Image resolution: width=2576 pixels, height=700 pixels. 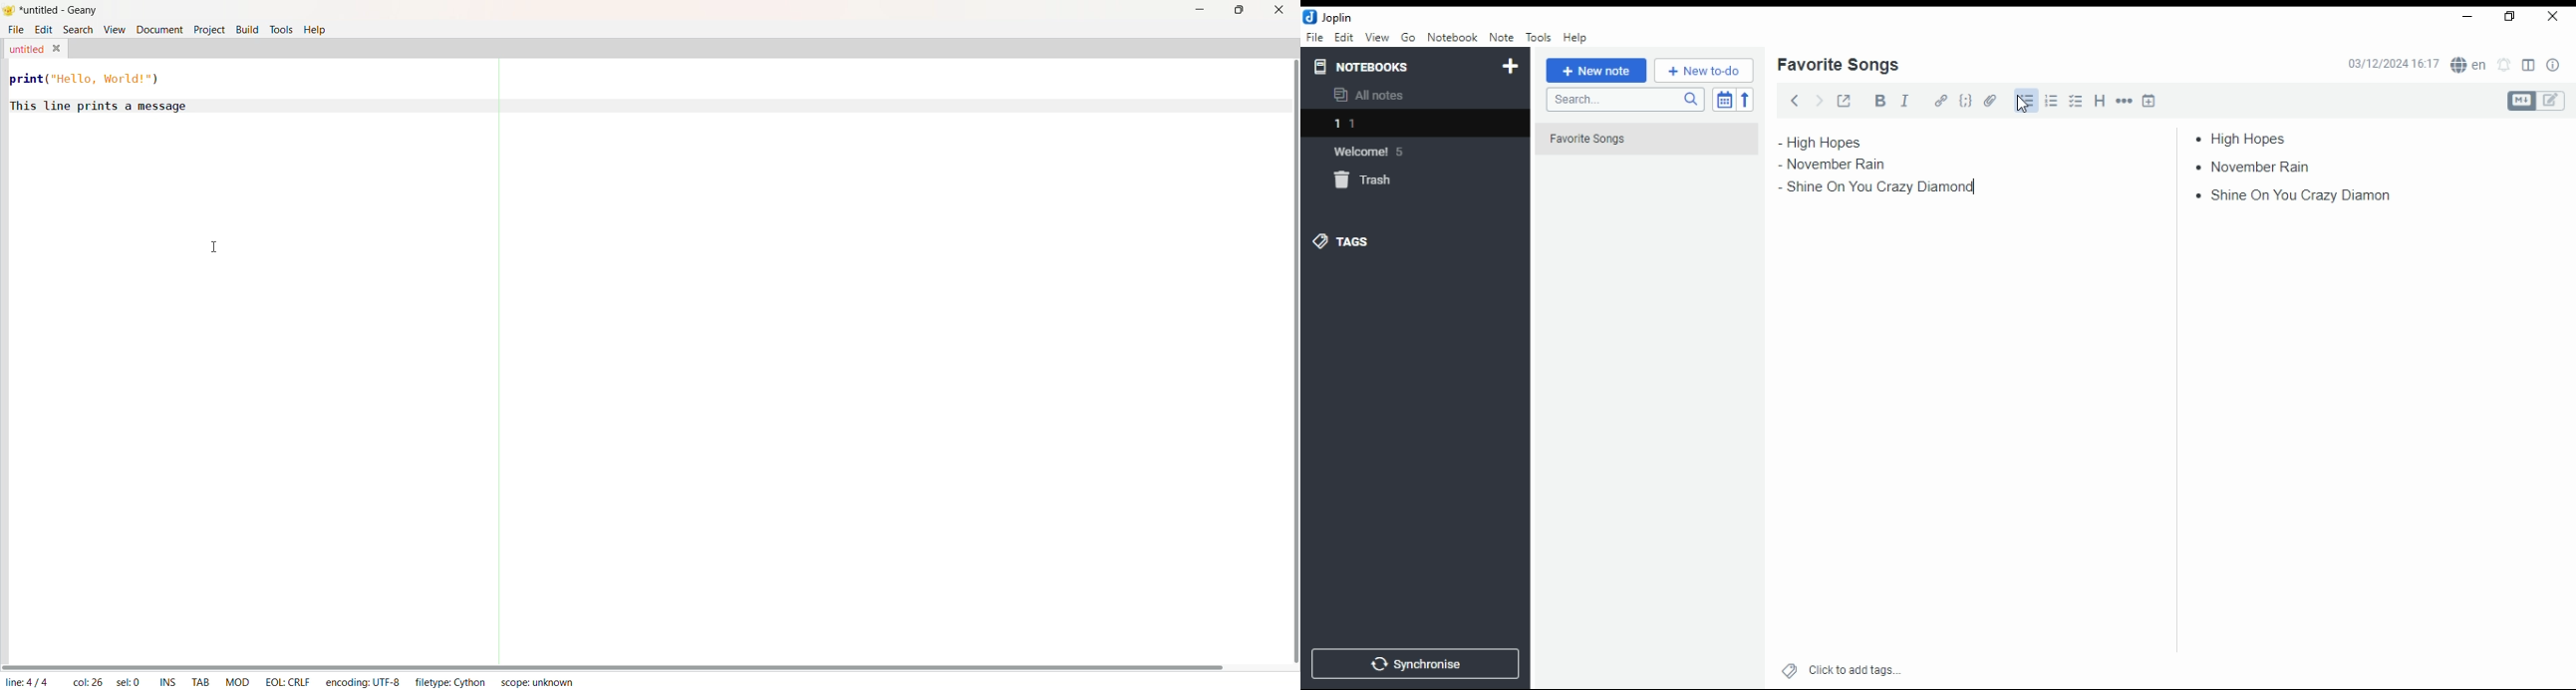 I want to click on tags, so click(x=1341, y=240).